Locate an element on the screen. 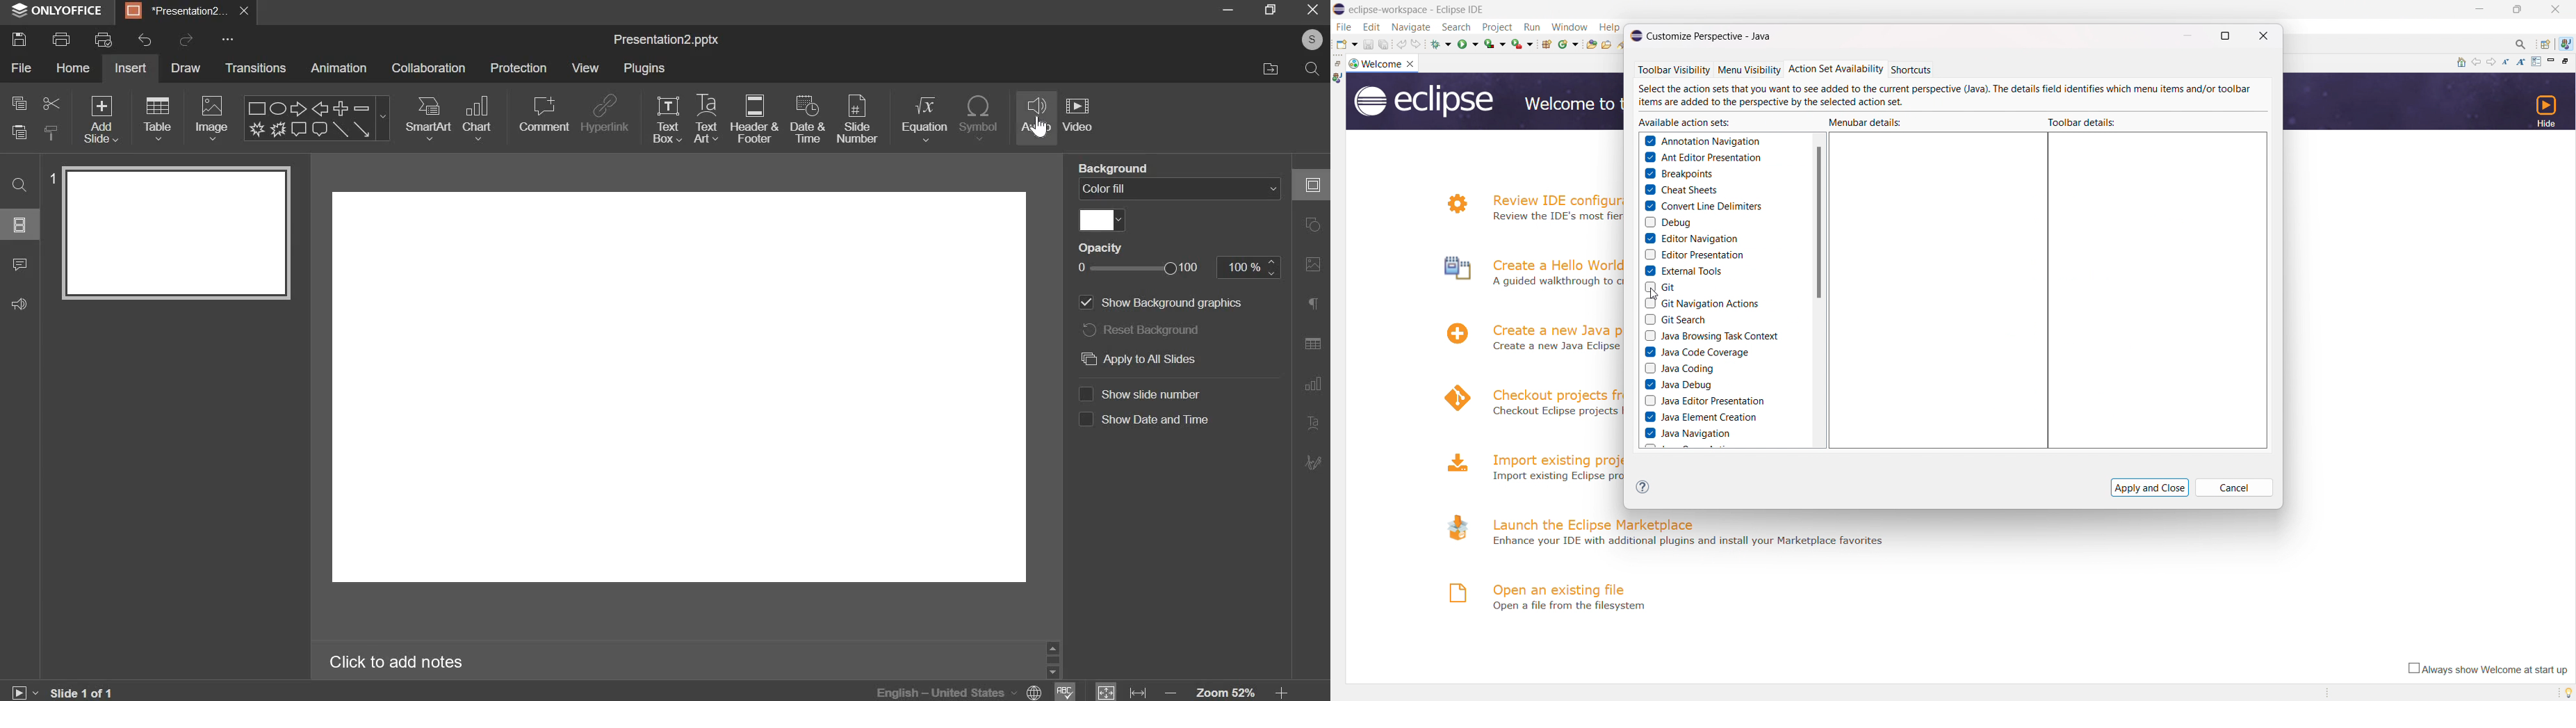  table settings is located at coordinates (1312, 343).